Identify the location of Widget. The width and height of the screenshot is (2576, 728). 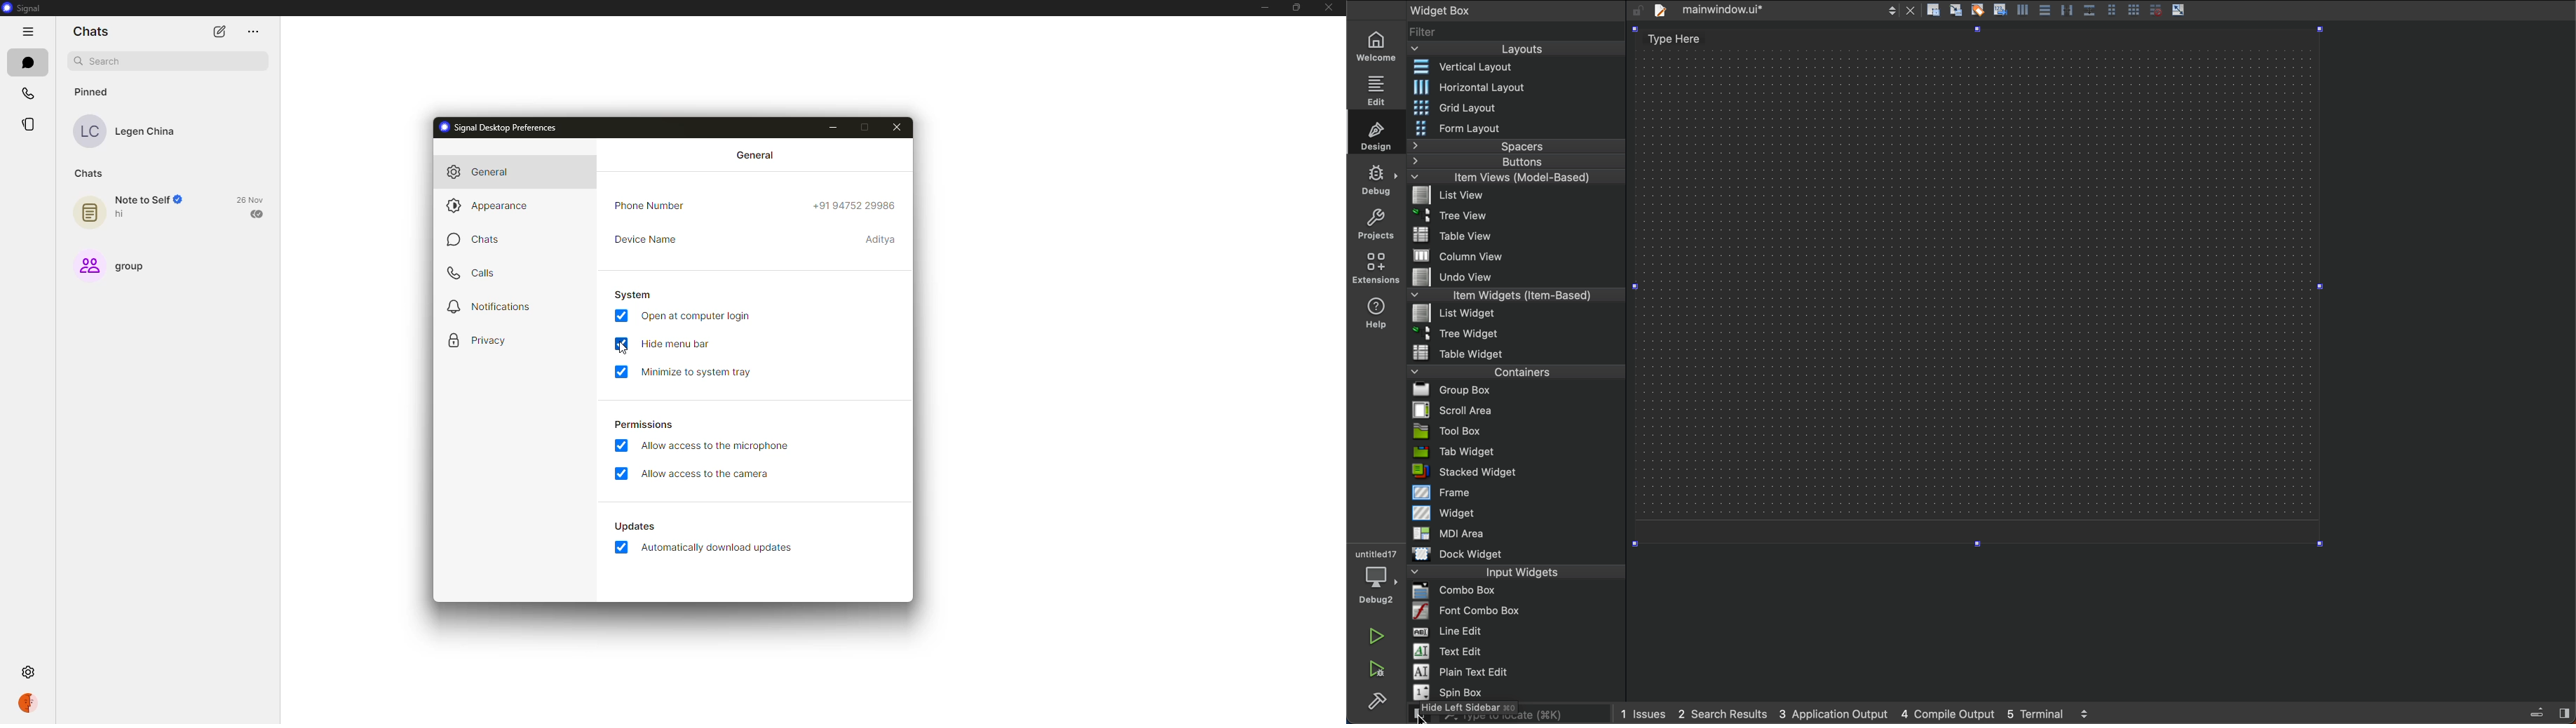
(1450, 514).